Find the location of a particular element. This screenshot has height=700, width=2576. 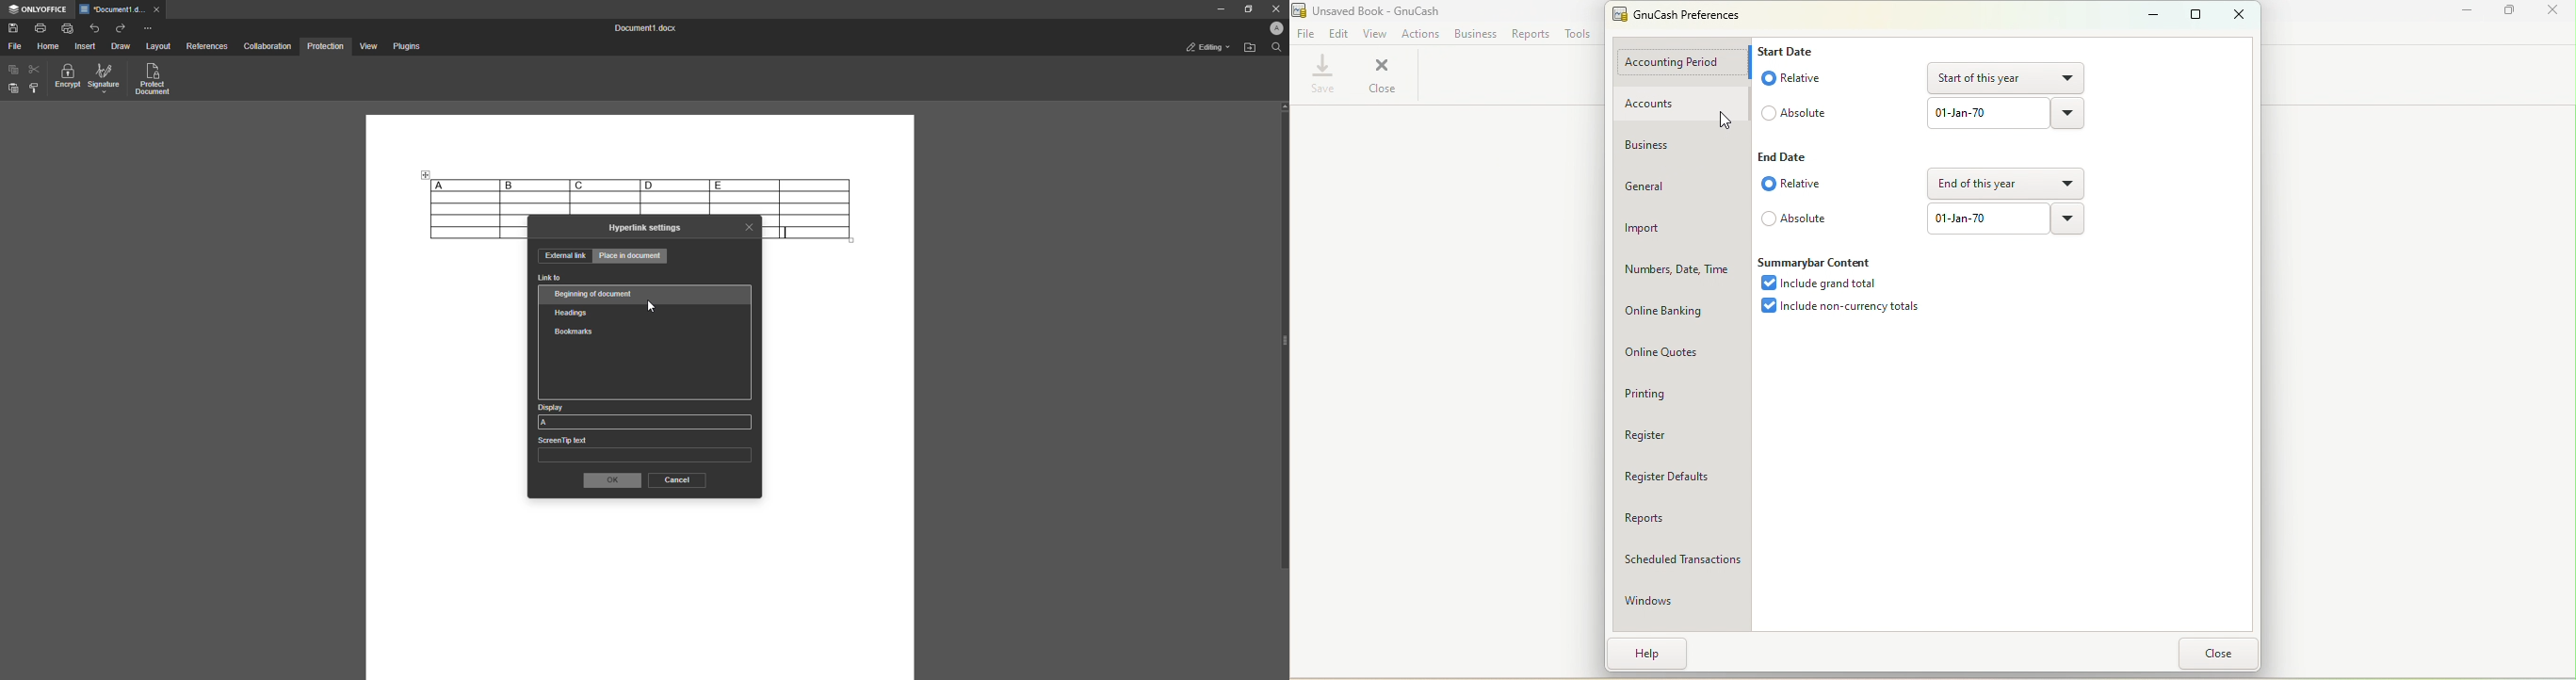

Link to is located at coordinates (550, 278).